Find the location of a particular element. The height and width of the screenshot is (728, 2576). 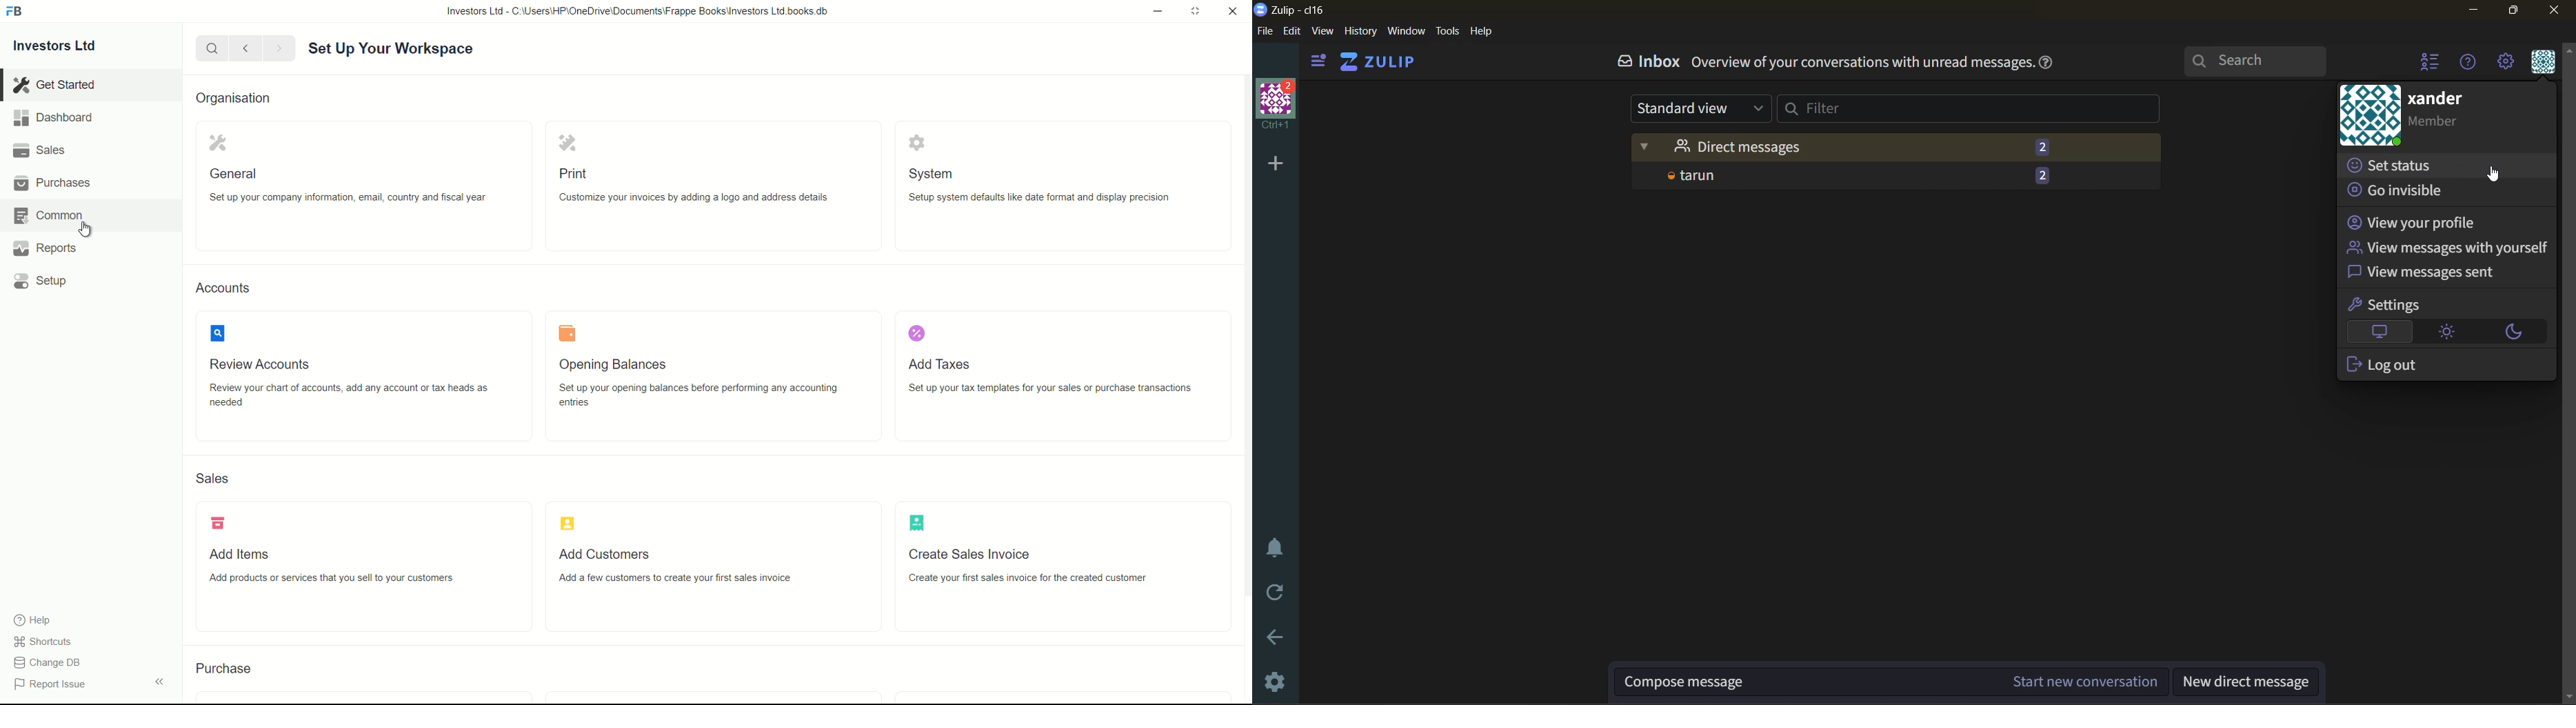

taxes icon is located at coordinates (920, 336).